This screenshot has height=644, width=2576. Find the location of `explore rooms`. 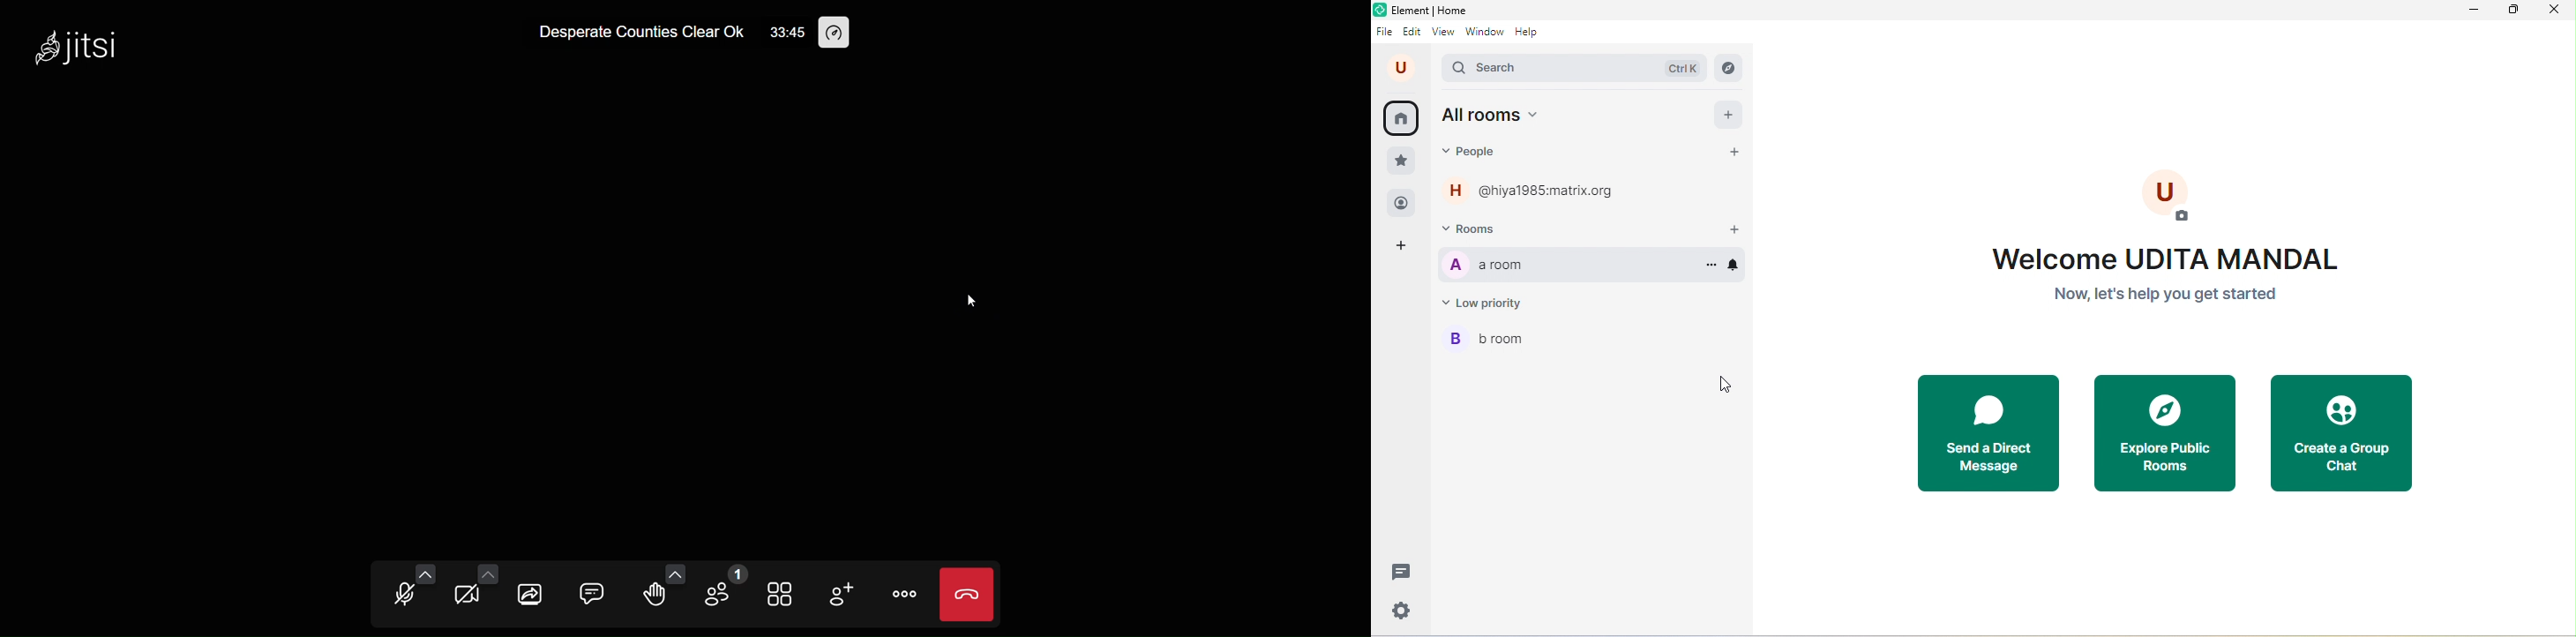

explore rooms is located at coordinates (1729, 66).